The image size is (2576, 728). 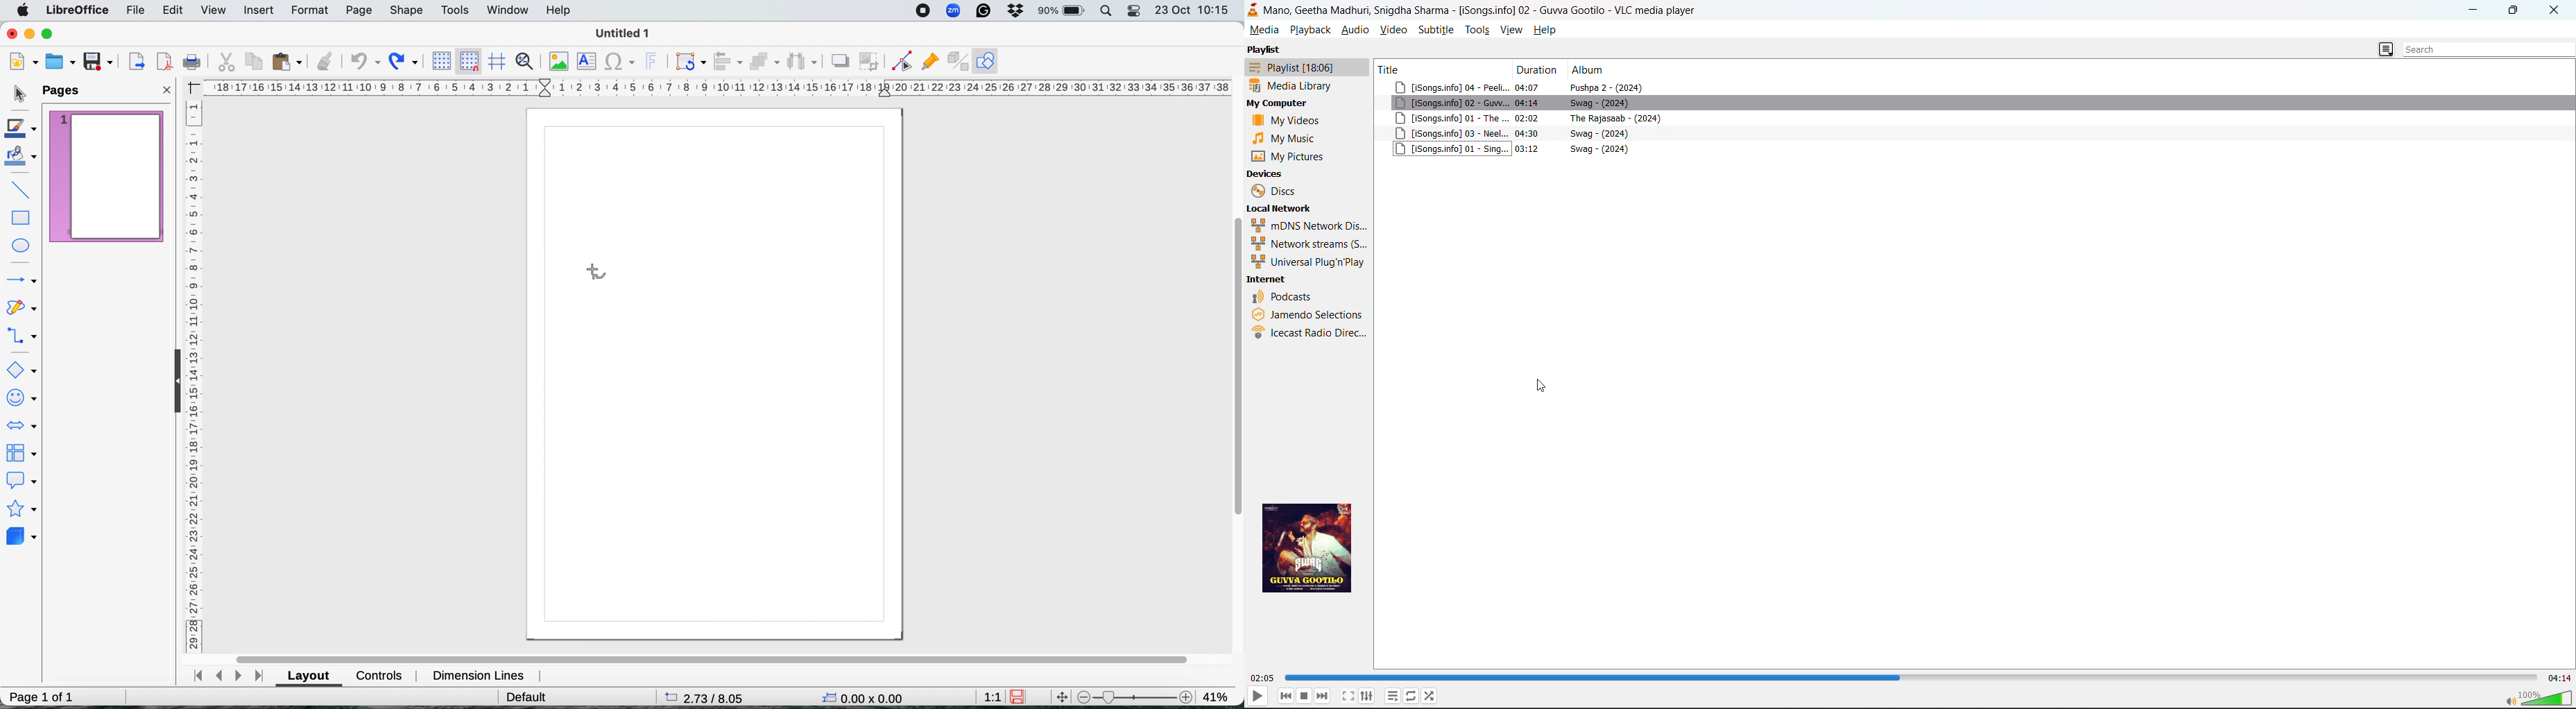 What do you see at coordinates (561, 63) in the screenshot?
I see `insert image` at bounding box center [561, 63].